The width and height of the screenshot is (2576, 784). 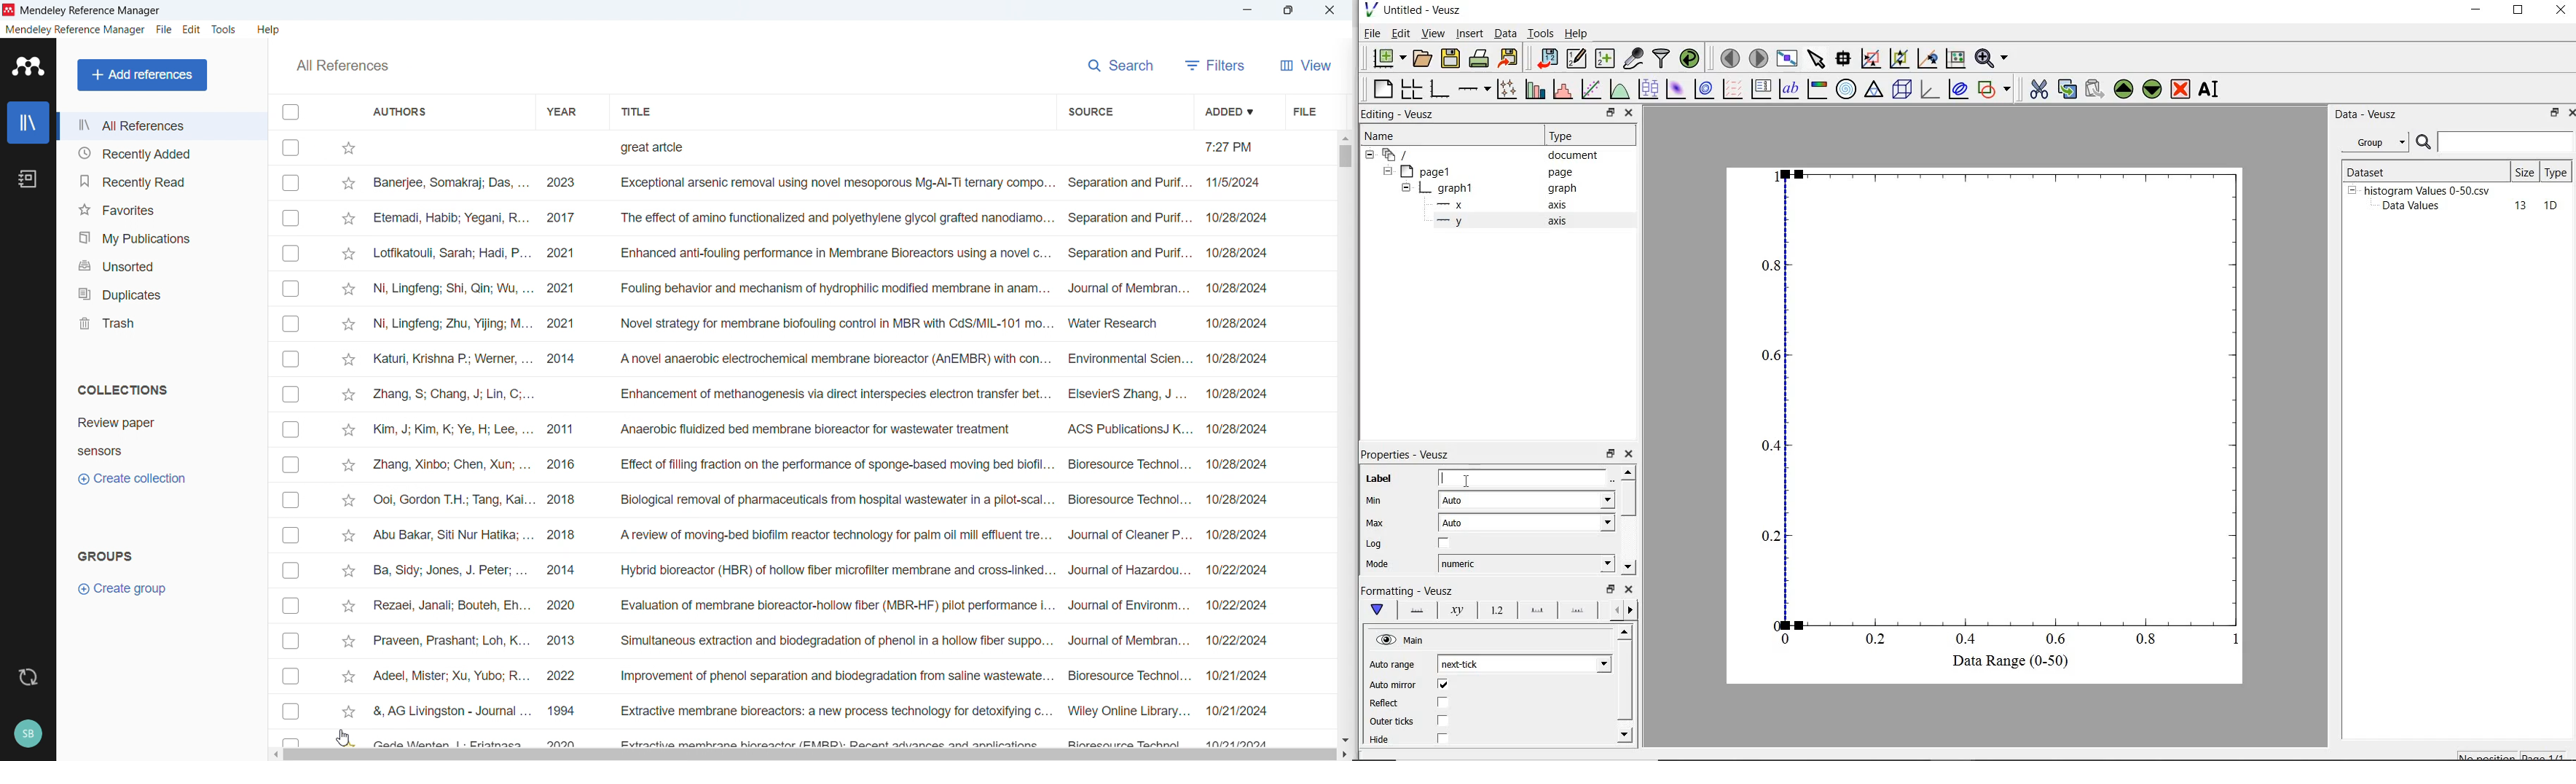 What do you see at coordinates (342, 66) in the screenshot?
I see ` All references ` at bounding box center [342, 66].